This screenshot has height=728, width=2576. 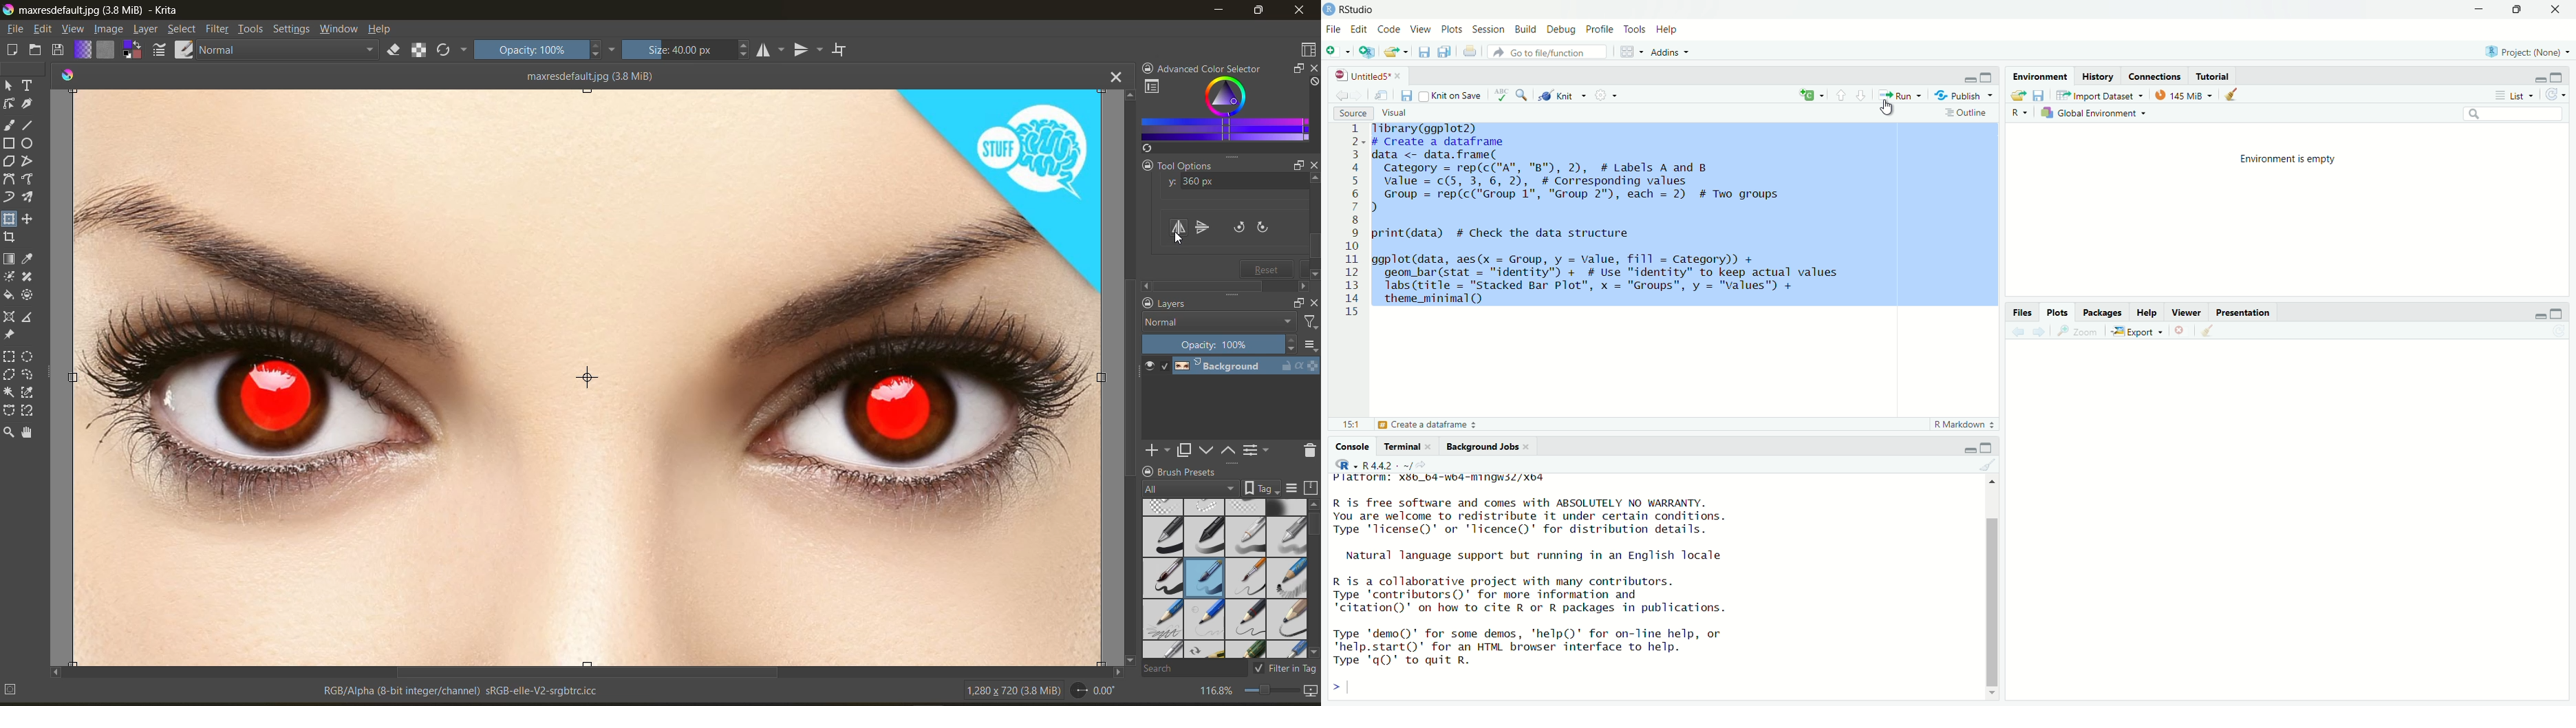 I want to click on image metadata, so click(x=1011, y=693).